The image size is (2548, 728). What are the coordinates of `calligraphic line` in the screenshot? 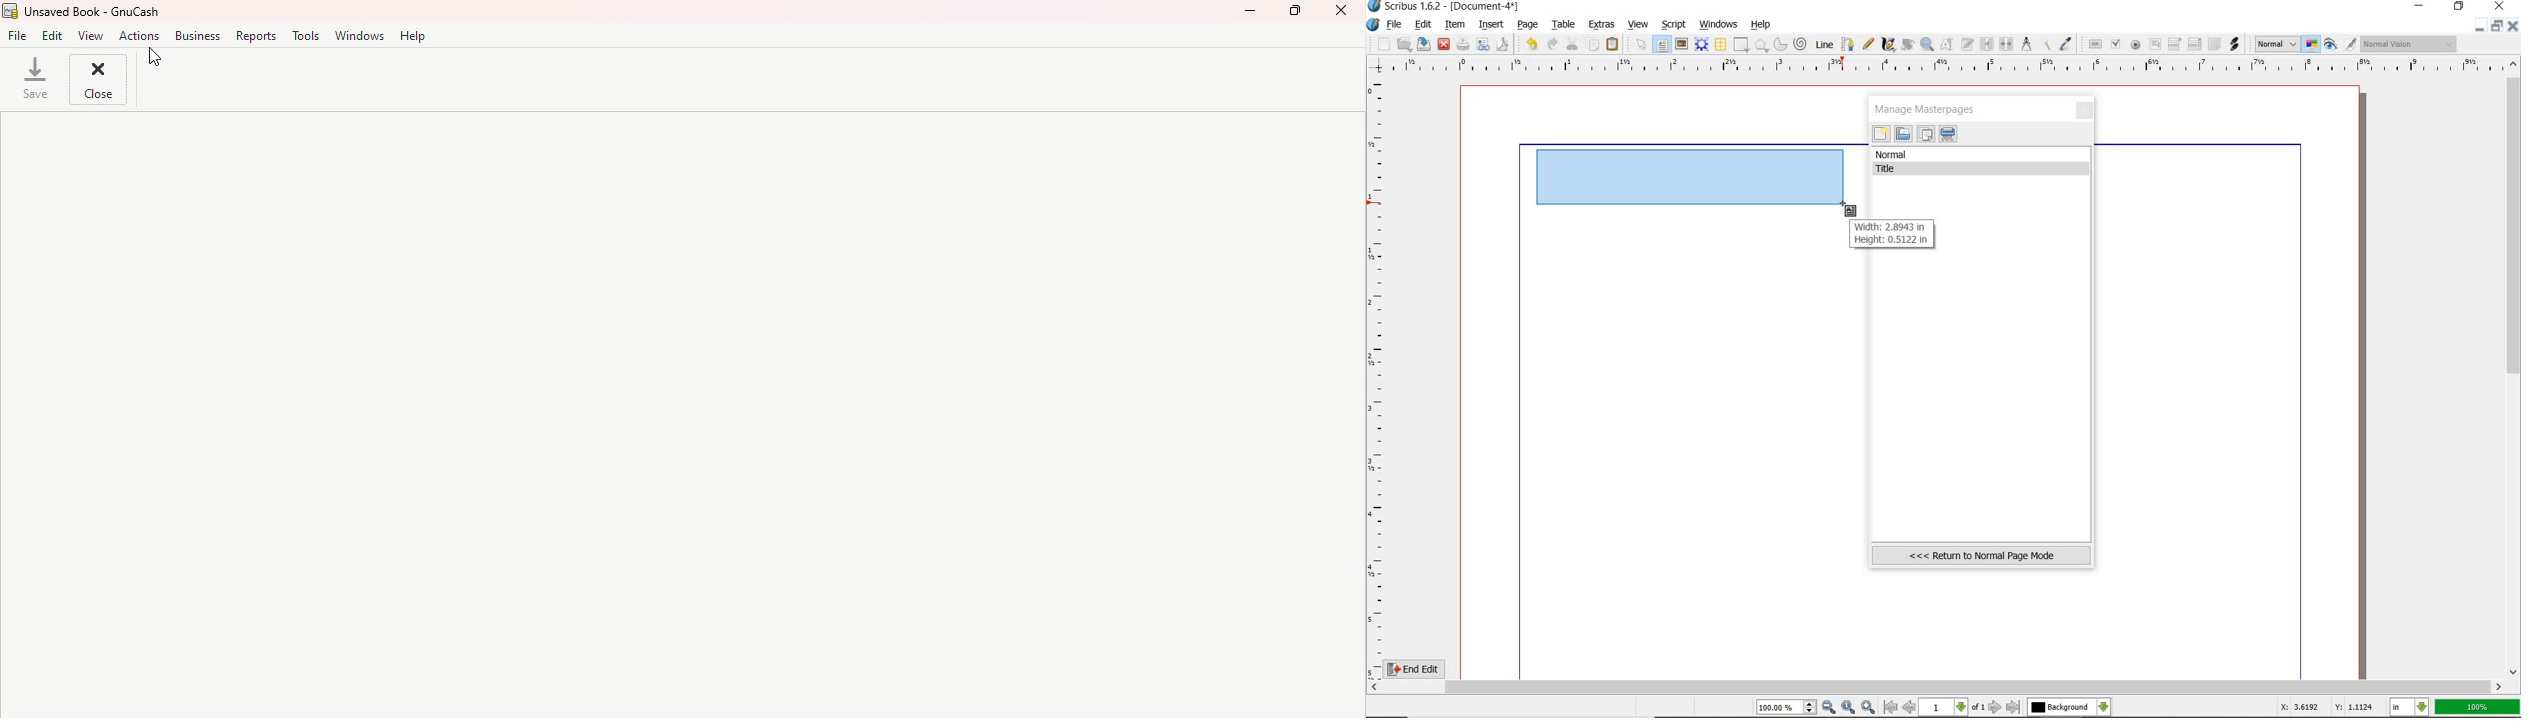 It's located at (1888, 45).